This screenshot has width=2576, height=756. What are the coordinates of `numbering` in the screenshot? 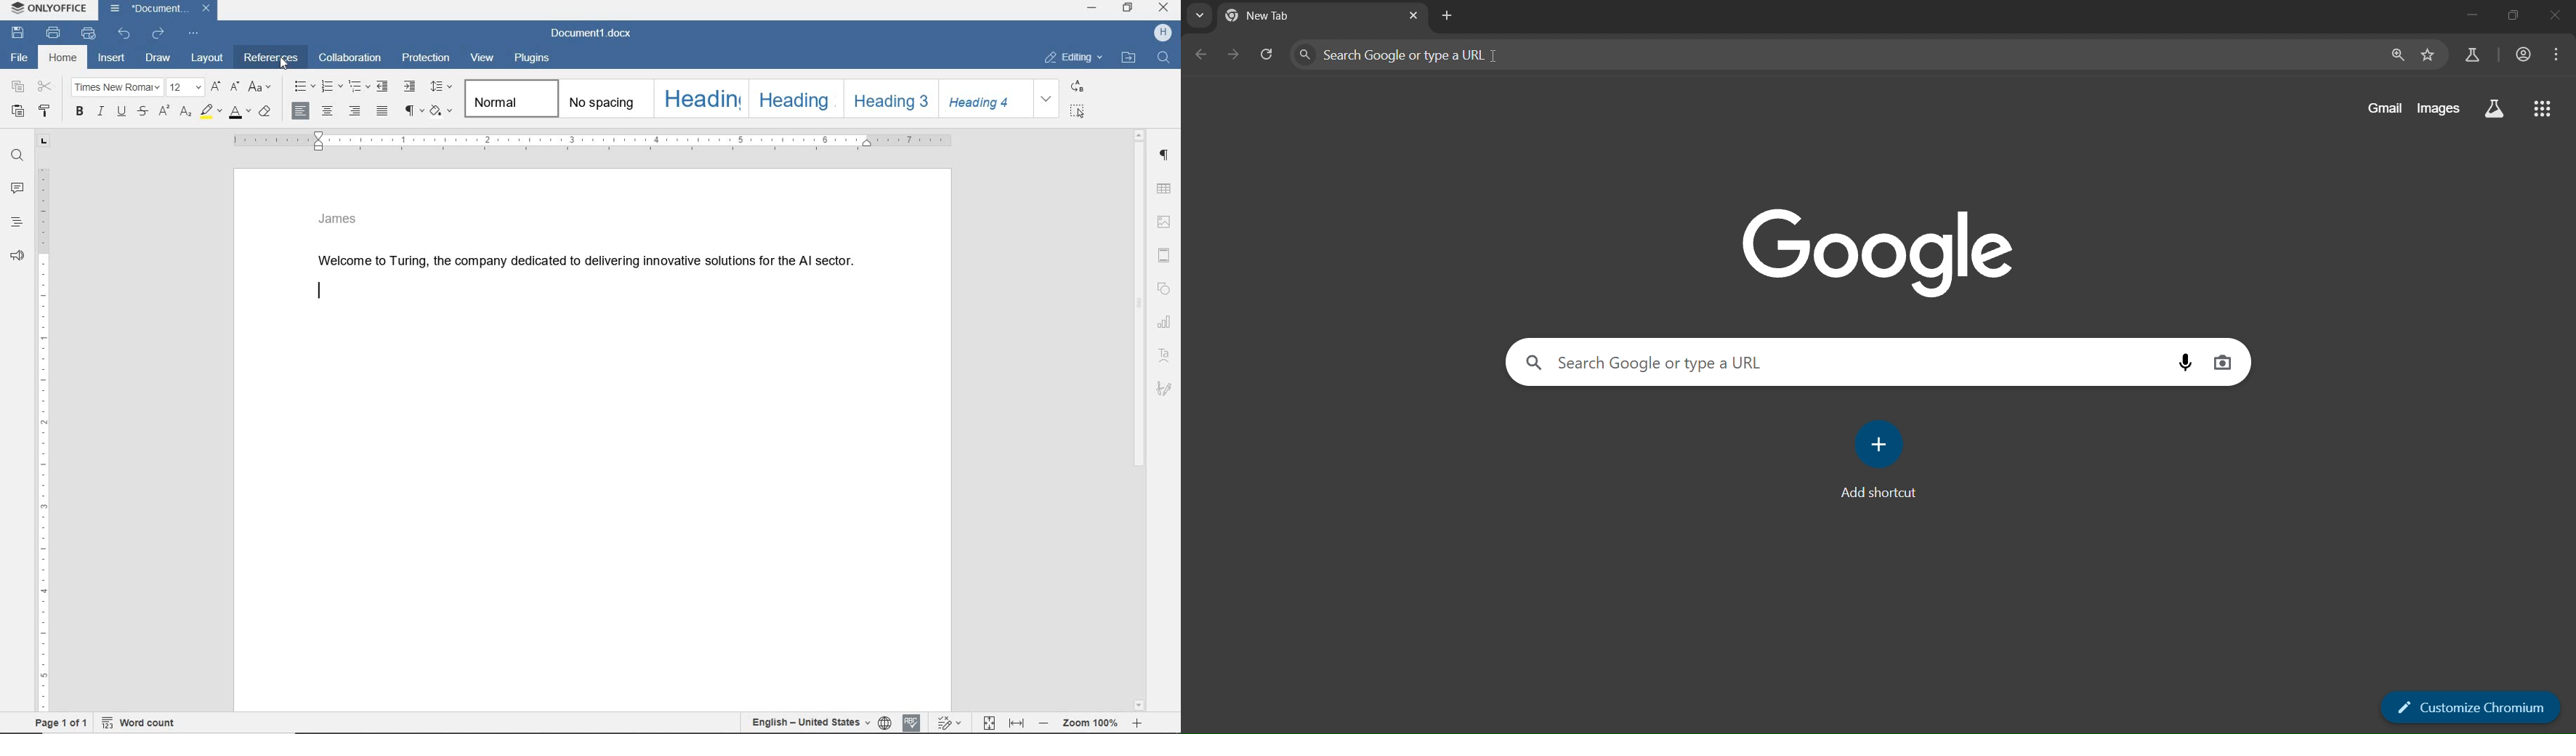 It's located at (330, 87).